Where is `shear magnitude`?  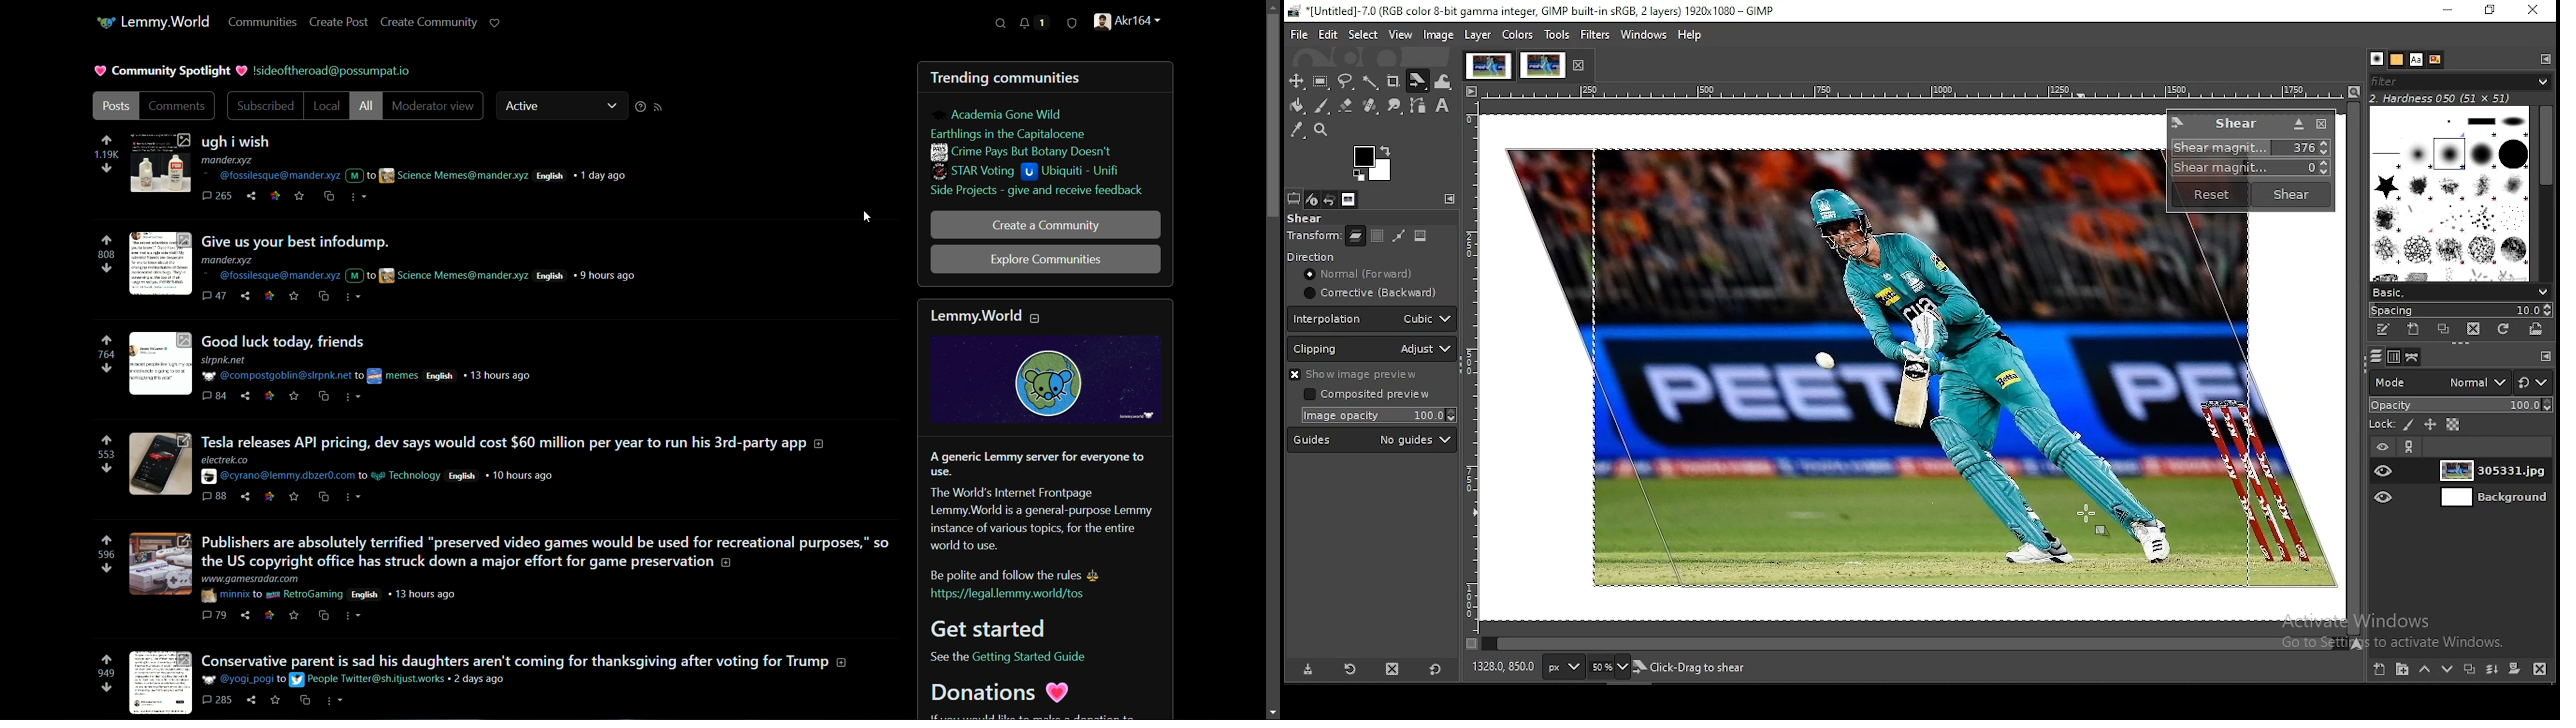 shear magnitude is located at coordinates (2247, 169).